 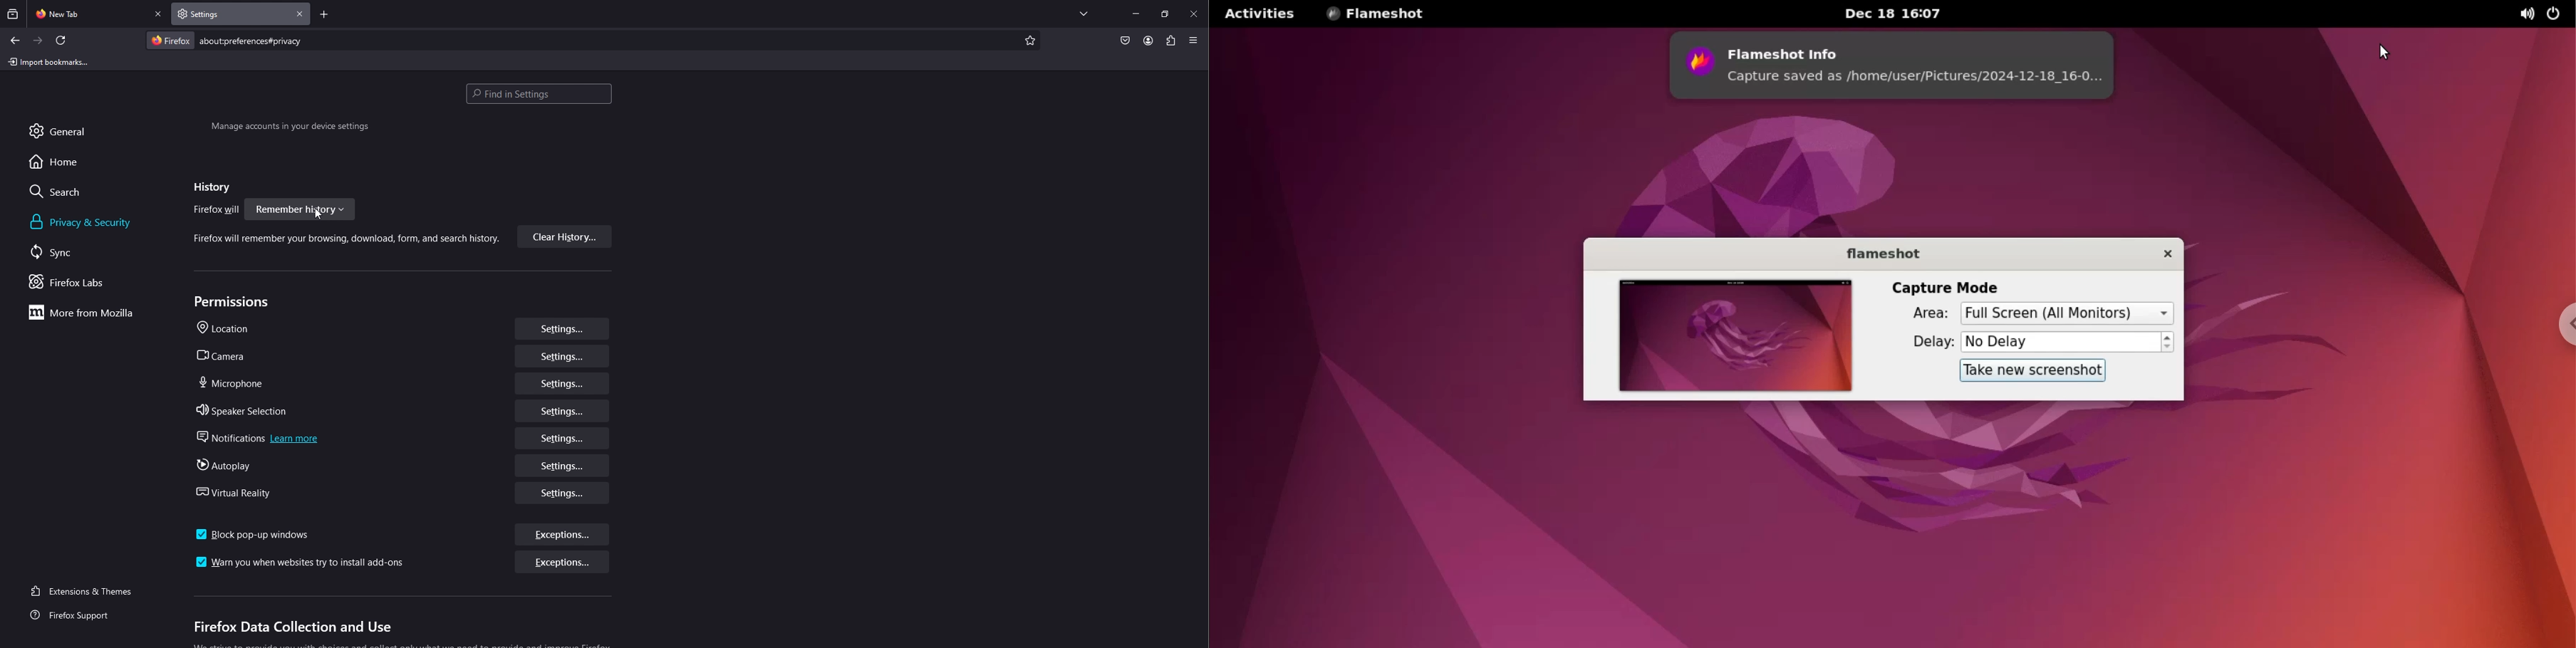 What do you see at coordinates (88, 312) in the screenshot?
I see `more from mozilla` at bounding box center [88, 312].